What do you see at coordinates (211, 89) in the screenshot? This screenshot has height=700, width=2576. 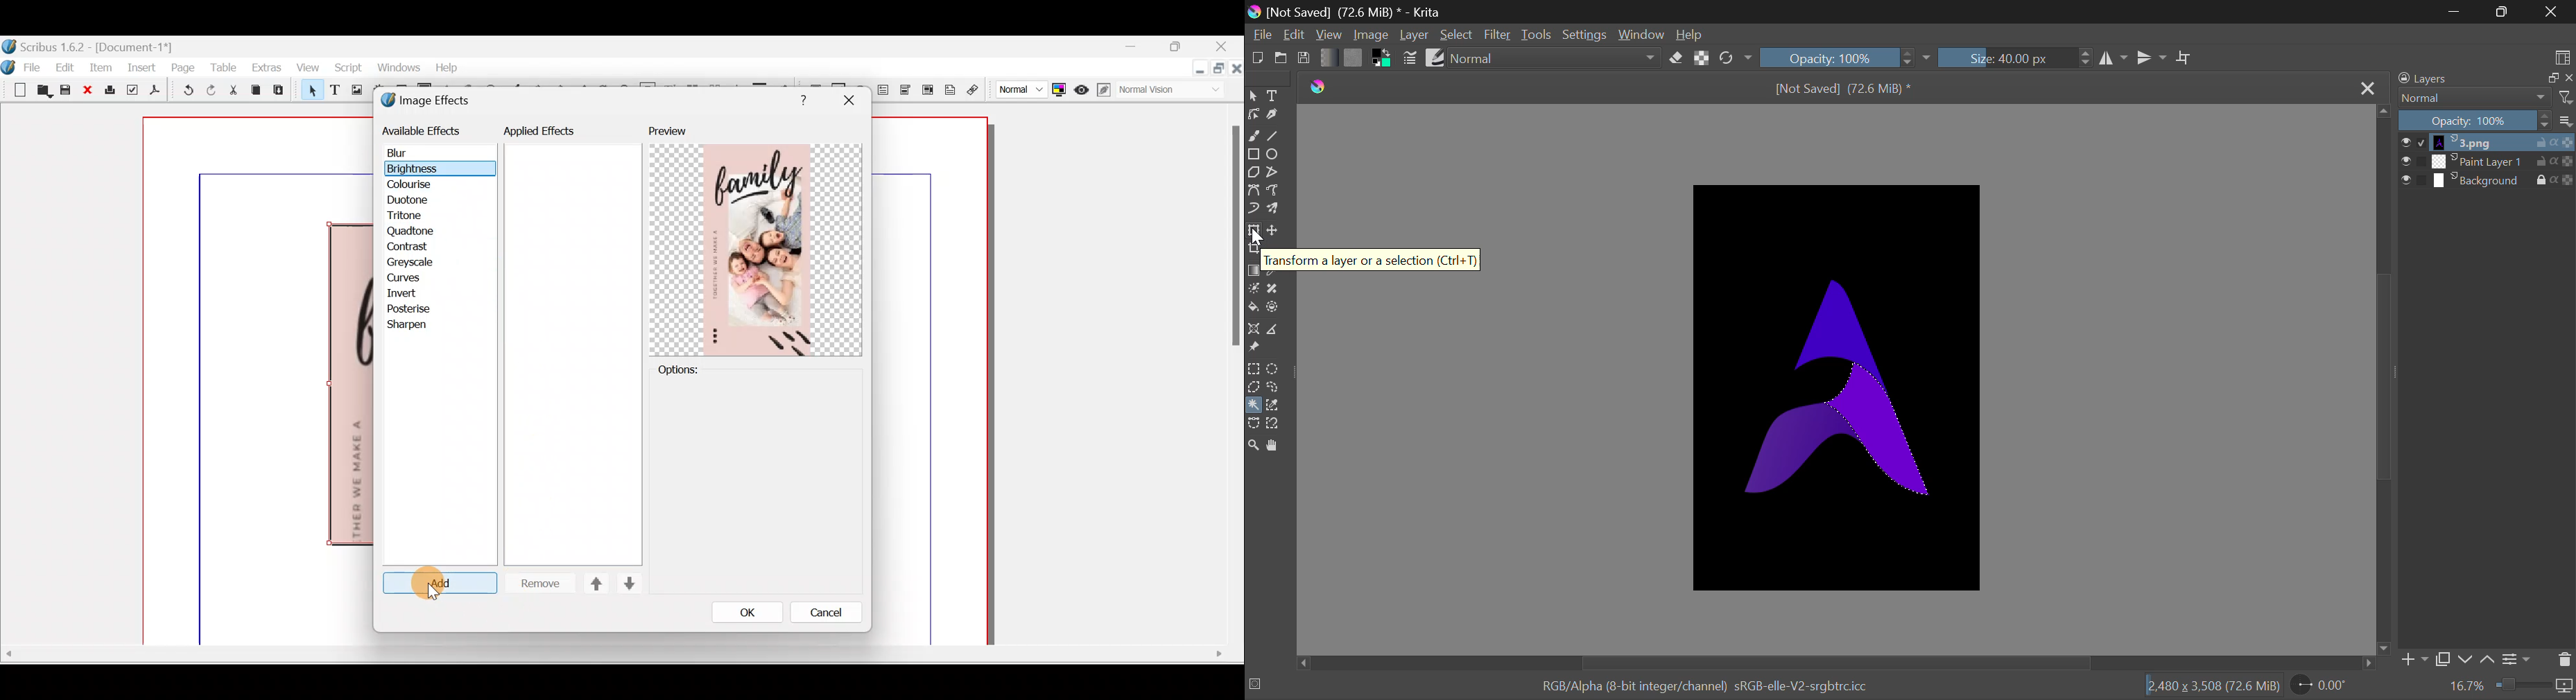 I see `Redo` at bounding box center [211, 89].